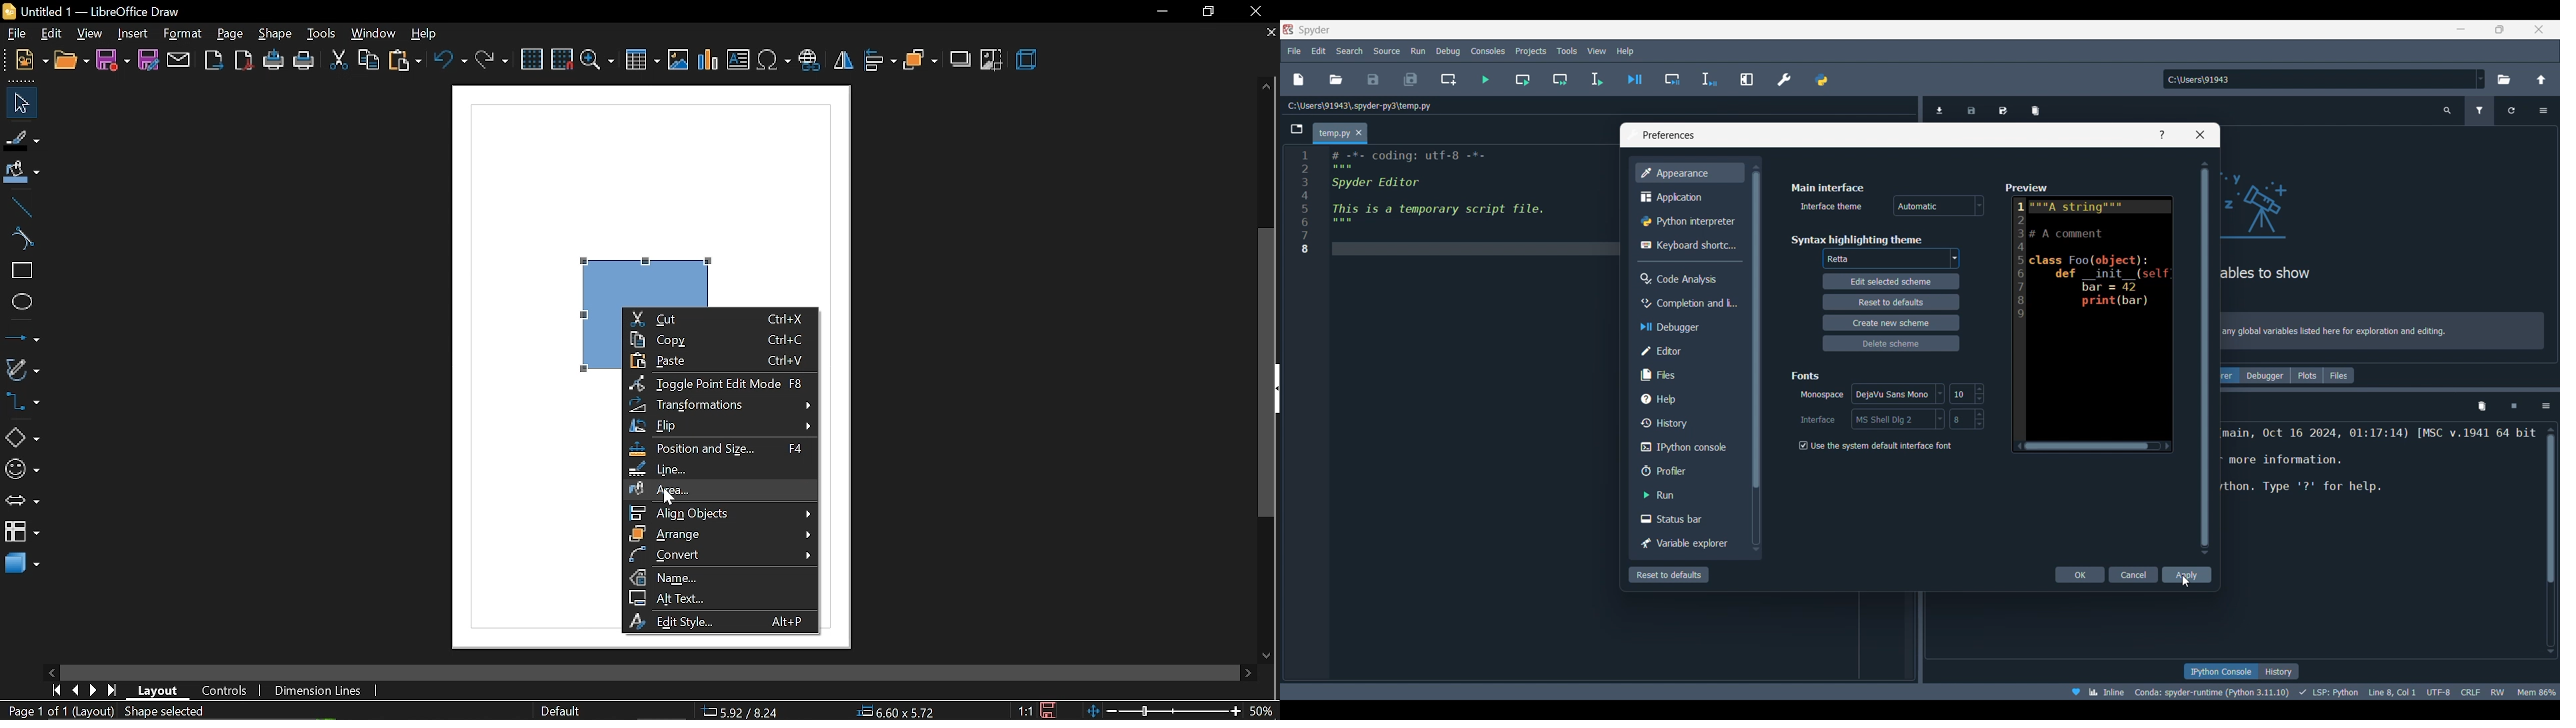 The height and width of the screenshot is (728, 2576). What do you see at coordinates (1625, 51) in the screenshot?
I see `Help menu` at bounding box center [1625, 51].